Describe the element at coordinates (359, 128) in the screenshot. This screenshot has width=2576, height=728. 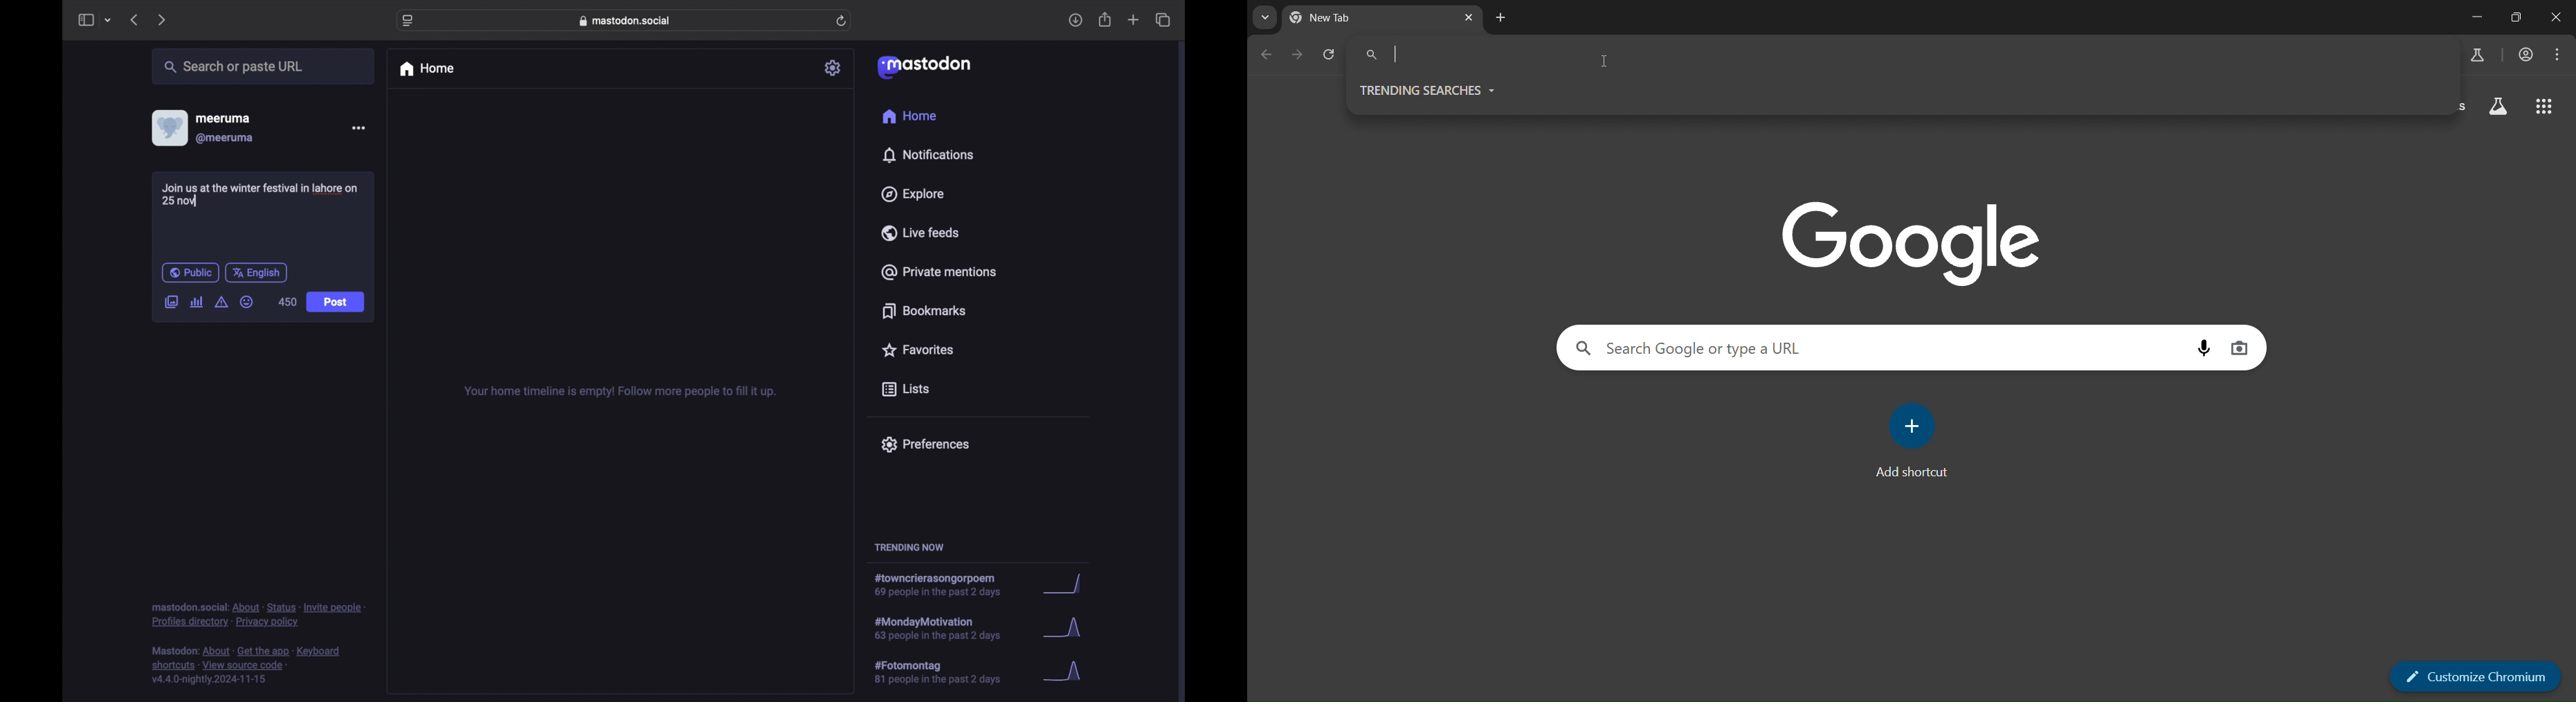
I see `more options` at that location.